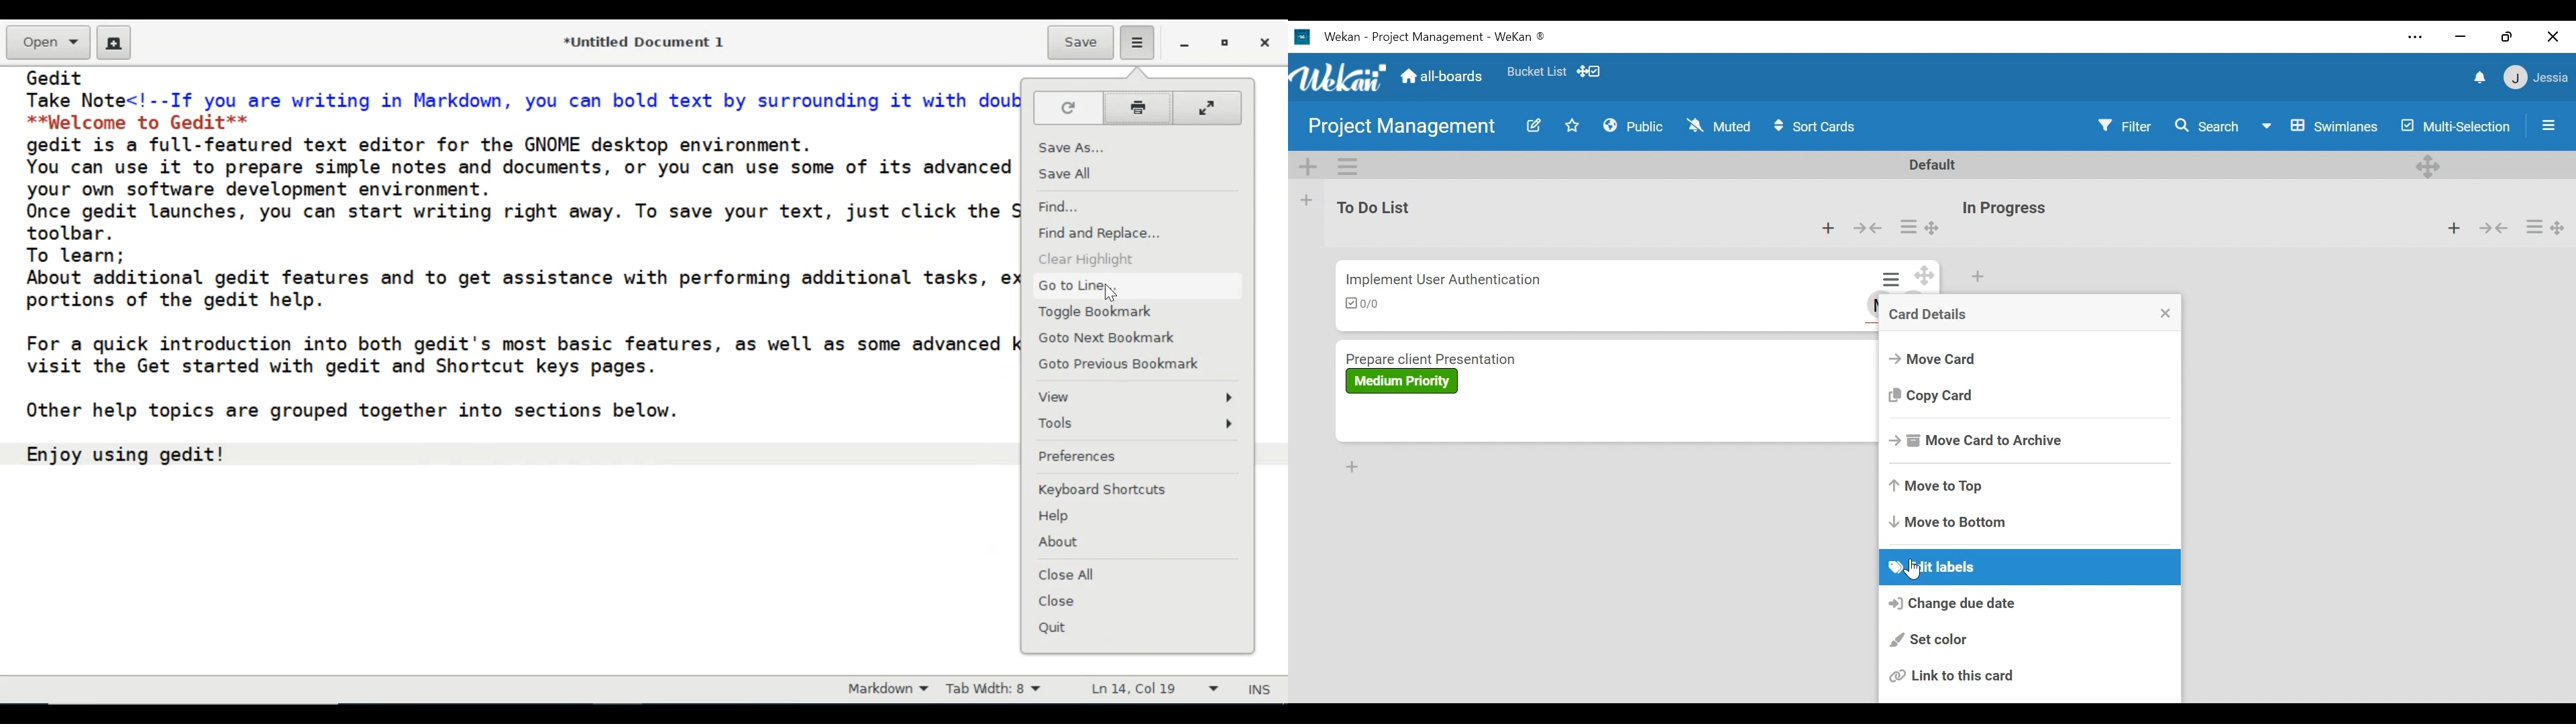  I want to click on List Name, so click(1371, 207).